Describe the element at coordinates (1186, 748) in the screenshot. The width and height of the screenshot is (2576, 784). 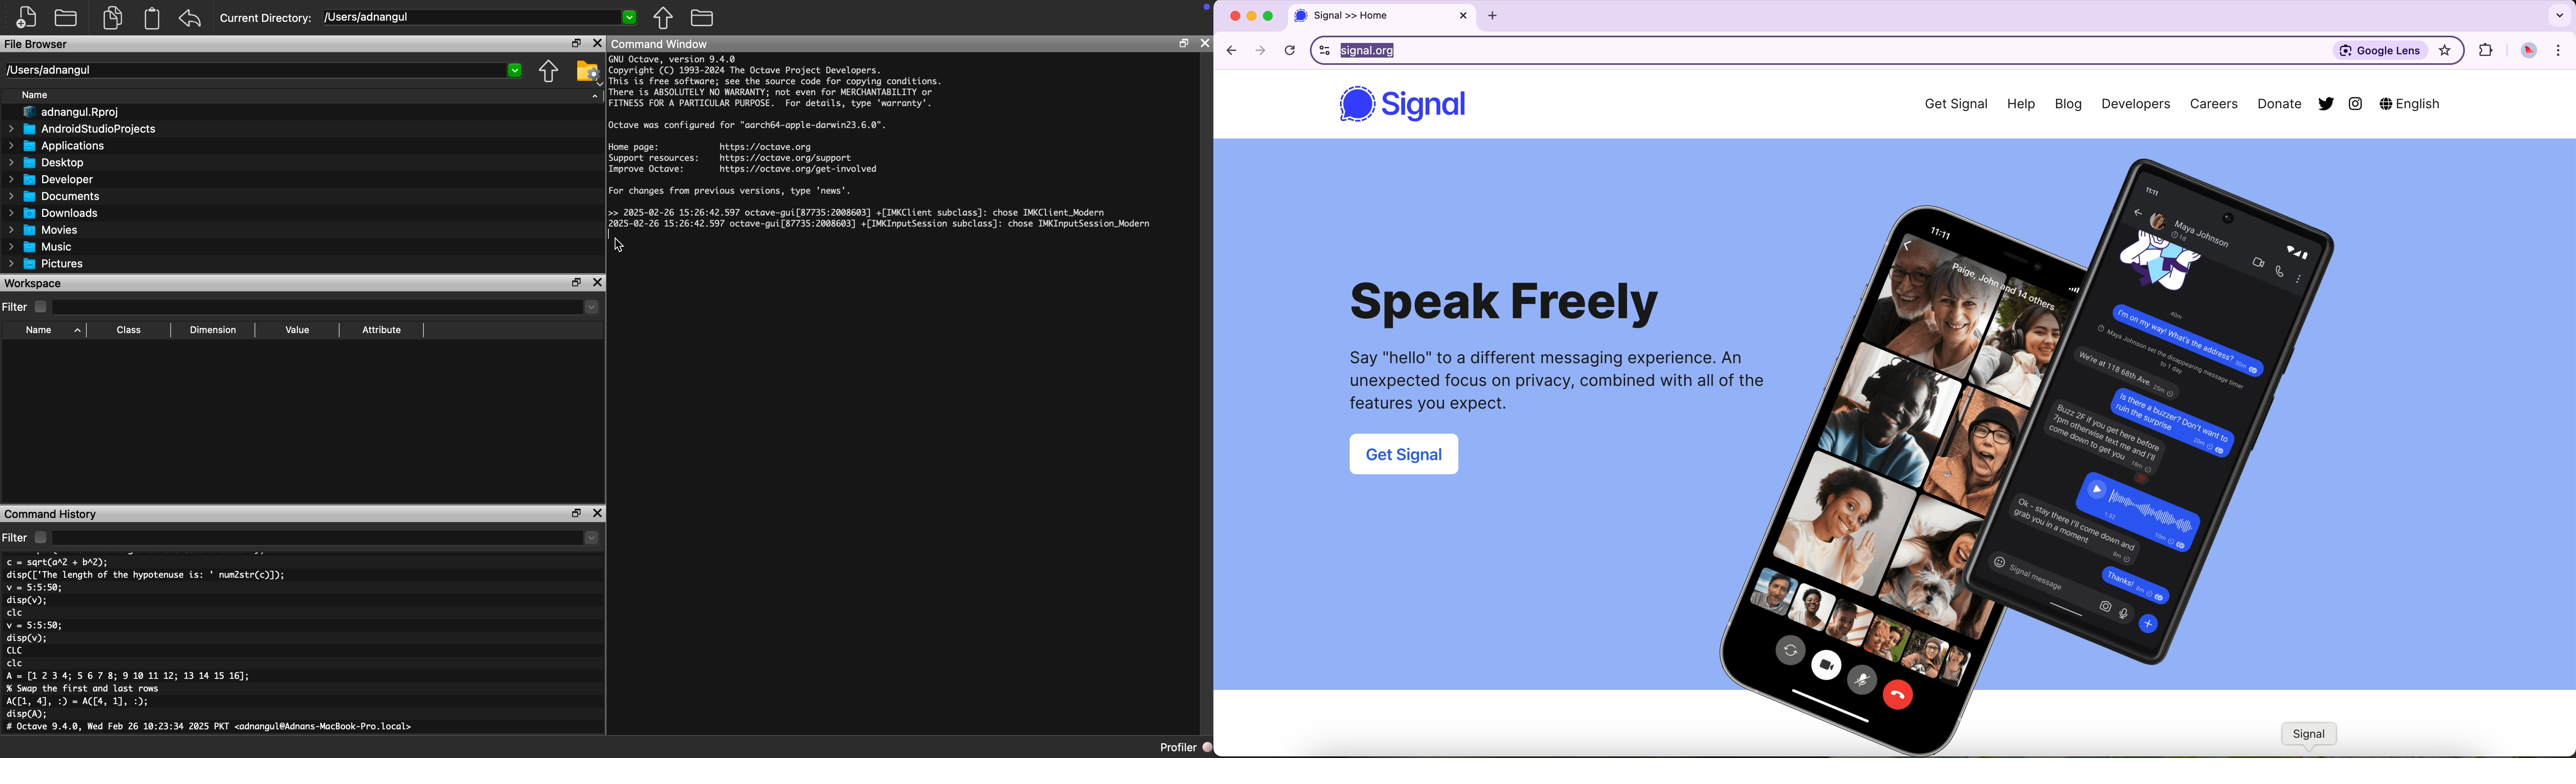
I see `Profiler` at that location.